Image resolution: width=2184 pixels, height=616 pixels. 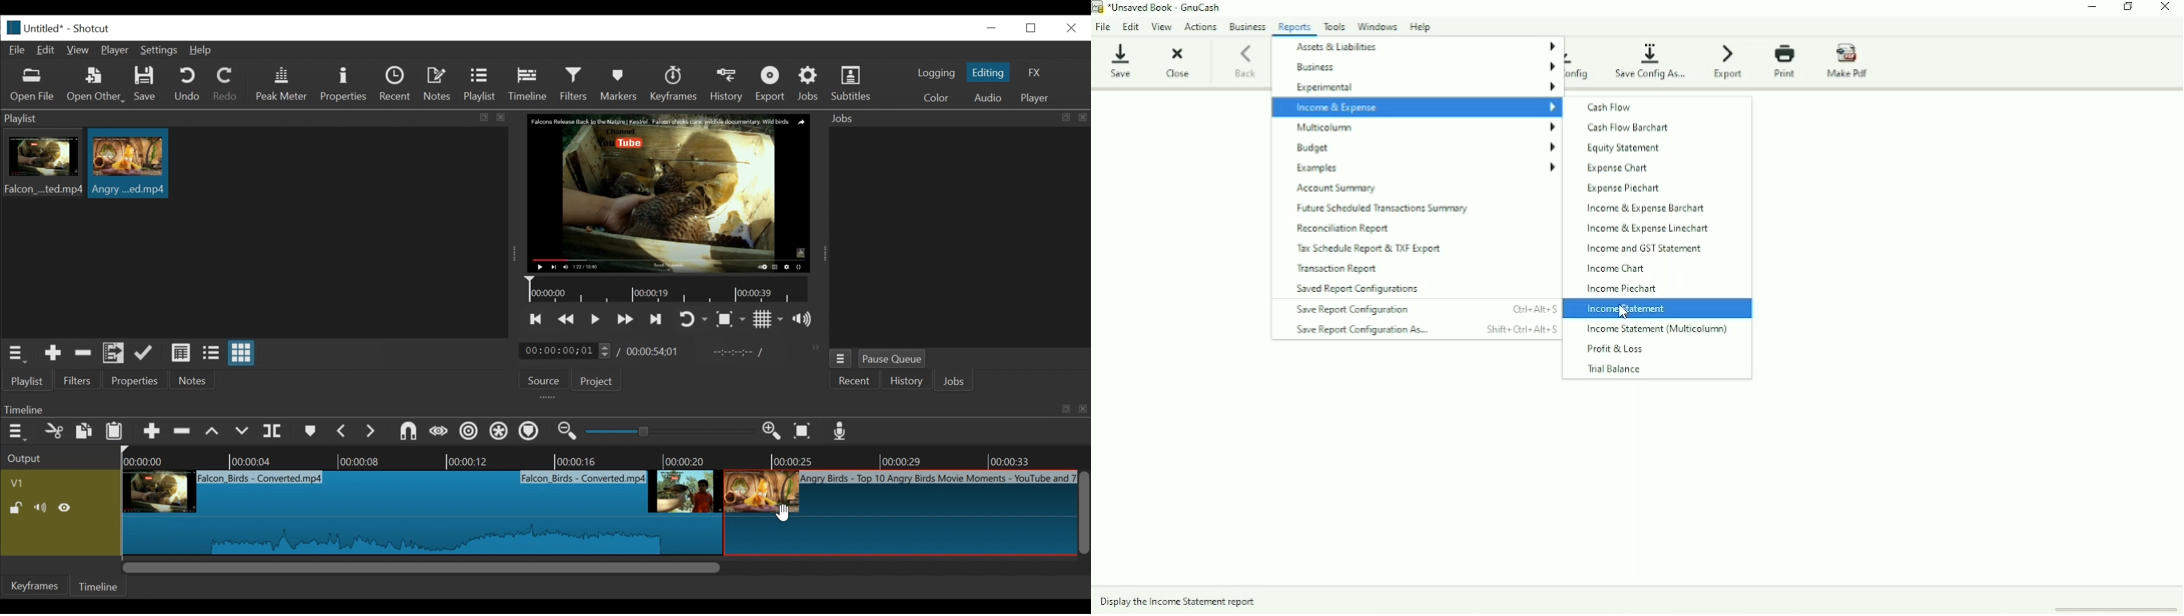 What do you see at coordinates (729, 84) in the screenshot?
I see `History` at bounding box center [729, 84].